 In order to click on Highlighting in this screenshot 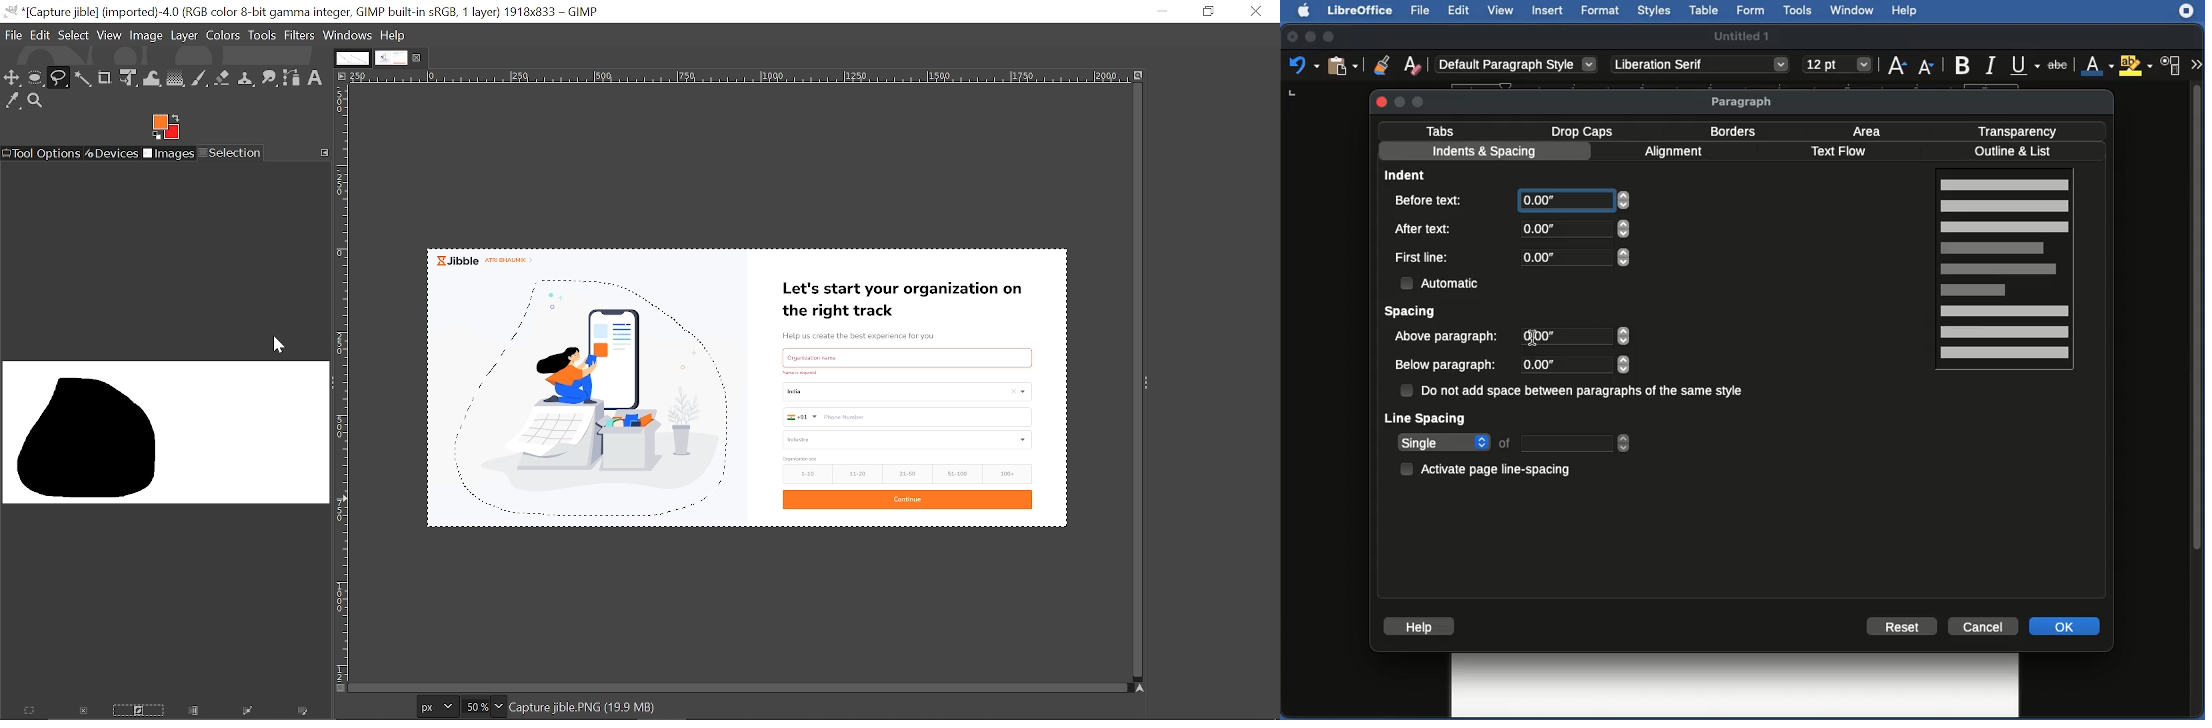, I will do `click(2138, 65)`.